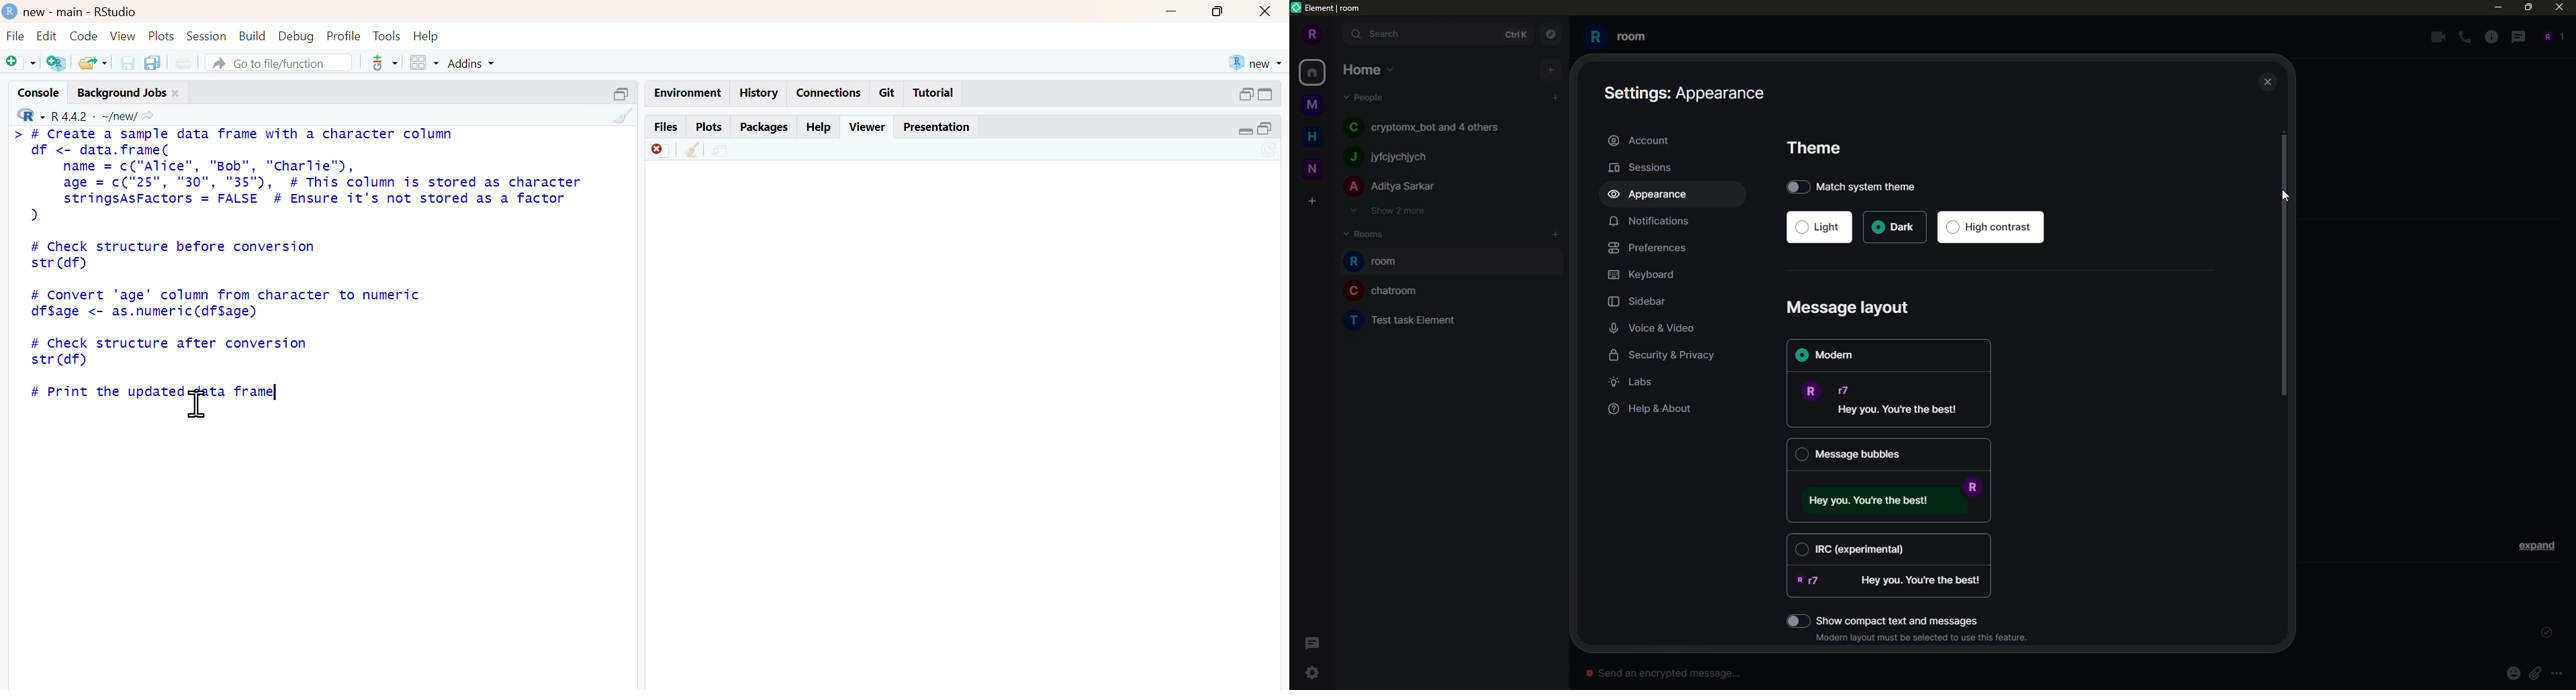  Describe the element at coordinates (2537, 545) in the screenshot. I see `expand` at that location.